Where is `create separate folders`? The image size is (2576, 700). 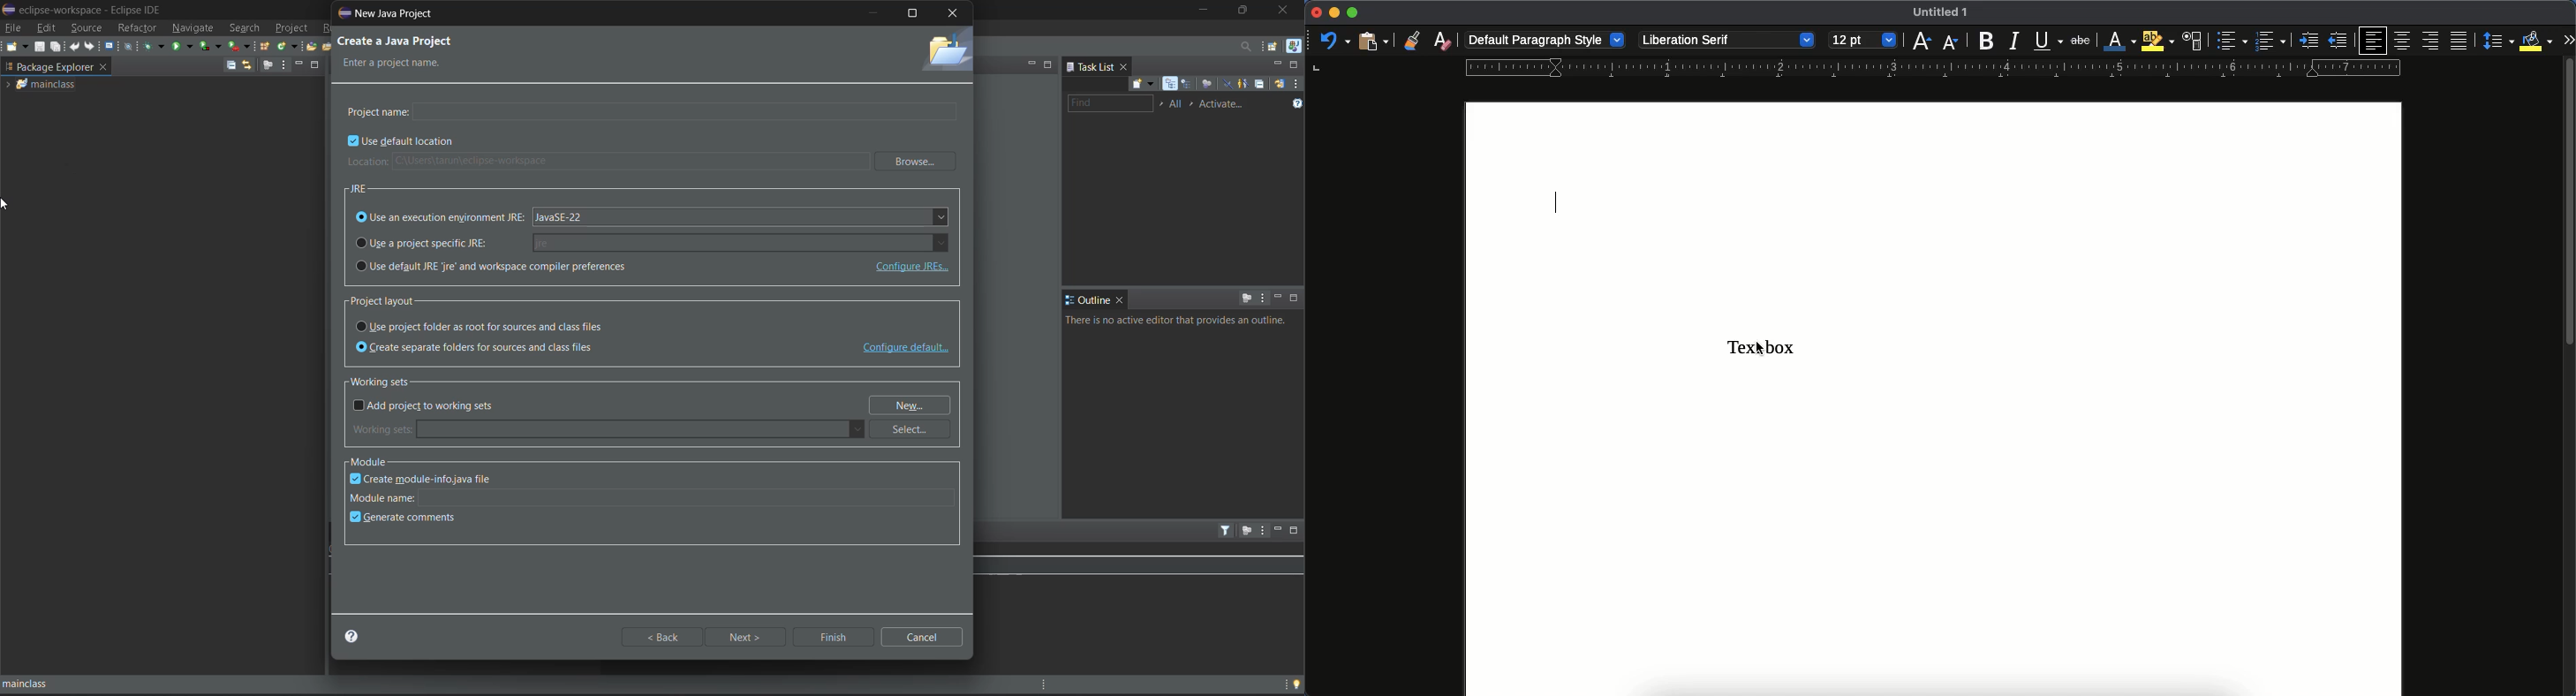
create separate folders is located at coordinates (484, 348).